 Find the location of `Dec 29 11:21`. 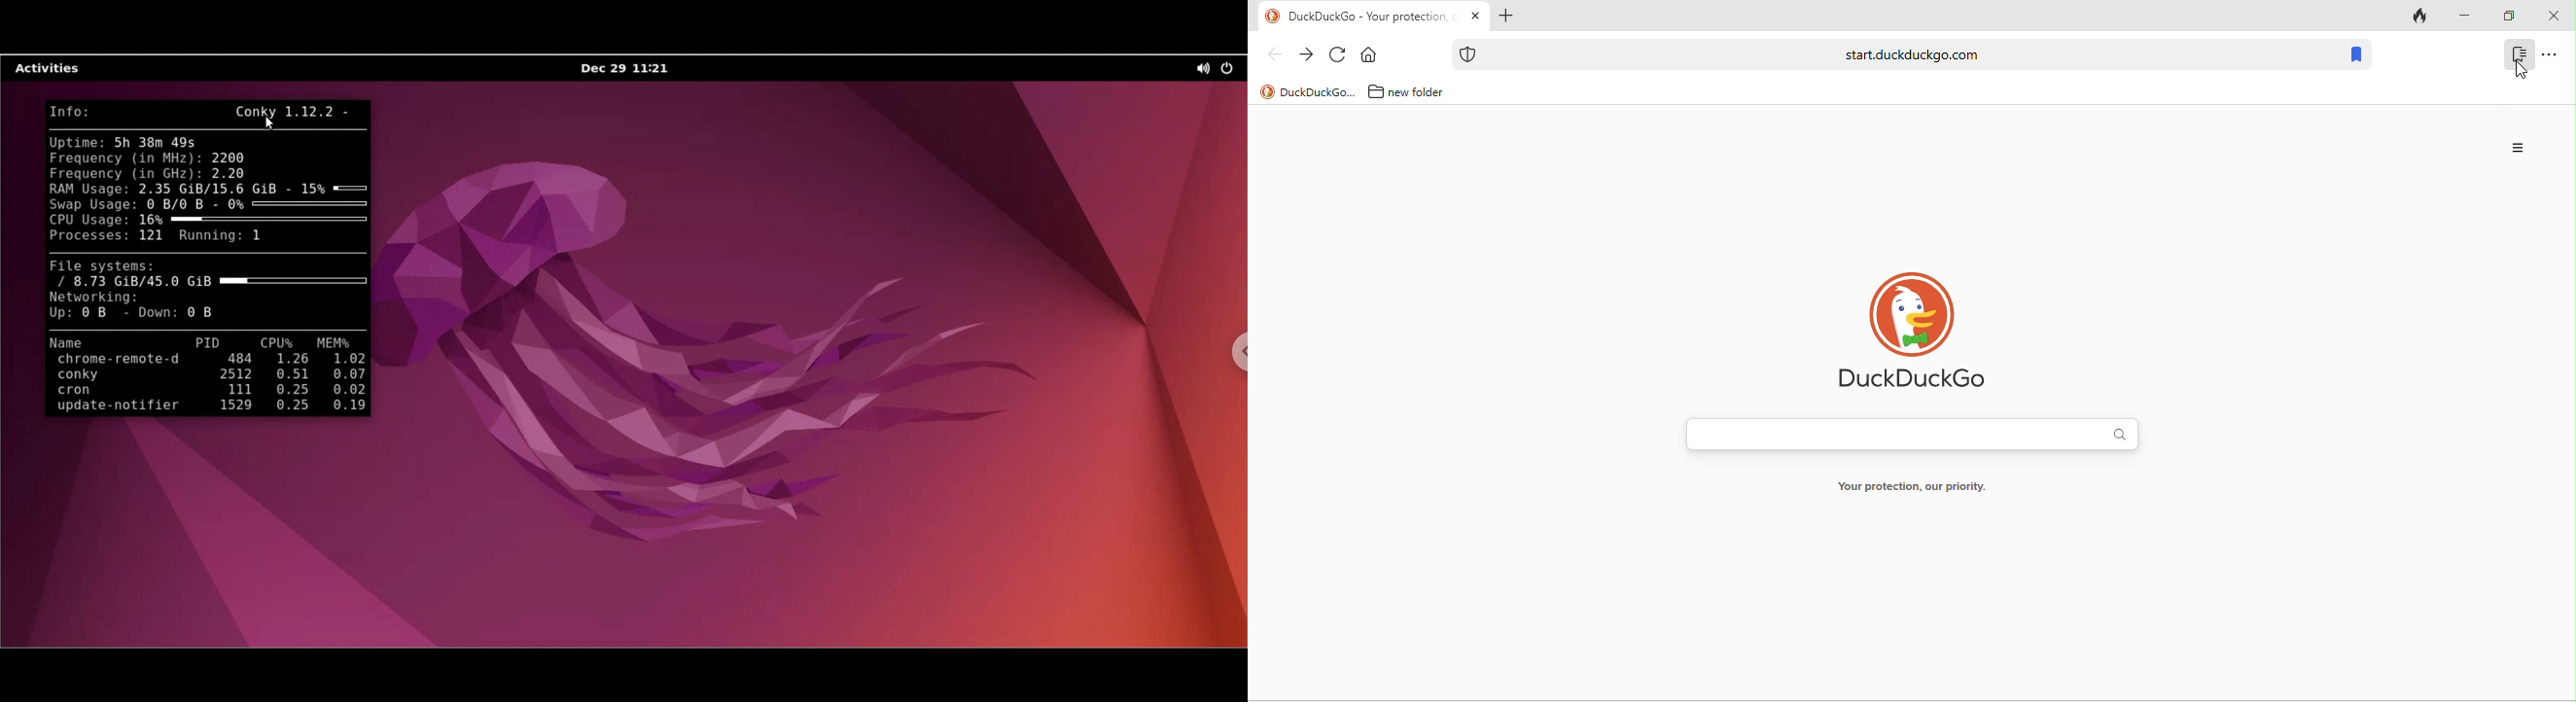

Dec 29 11:21 is located at coordinates (622, 69).